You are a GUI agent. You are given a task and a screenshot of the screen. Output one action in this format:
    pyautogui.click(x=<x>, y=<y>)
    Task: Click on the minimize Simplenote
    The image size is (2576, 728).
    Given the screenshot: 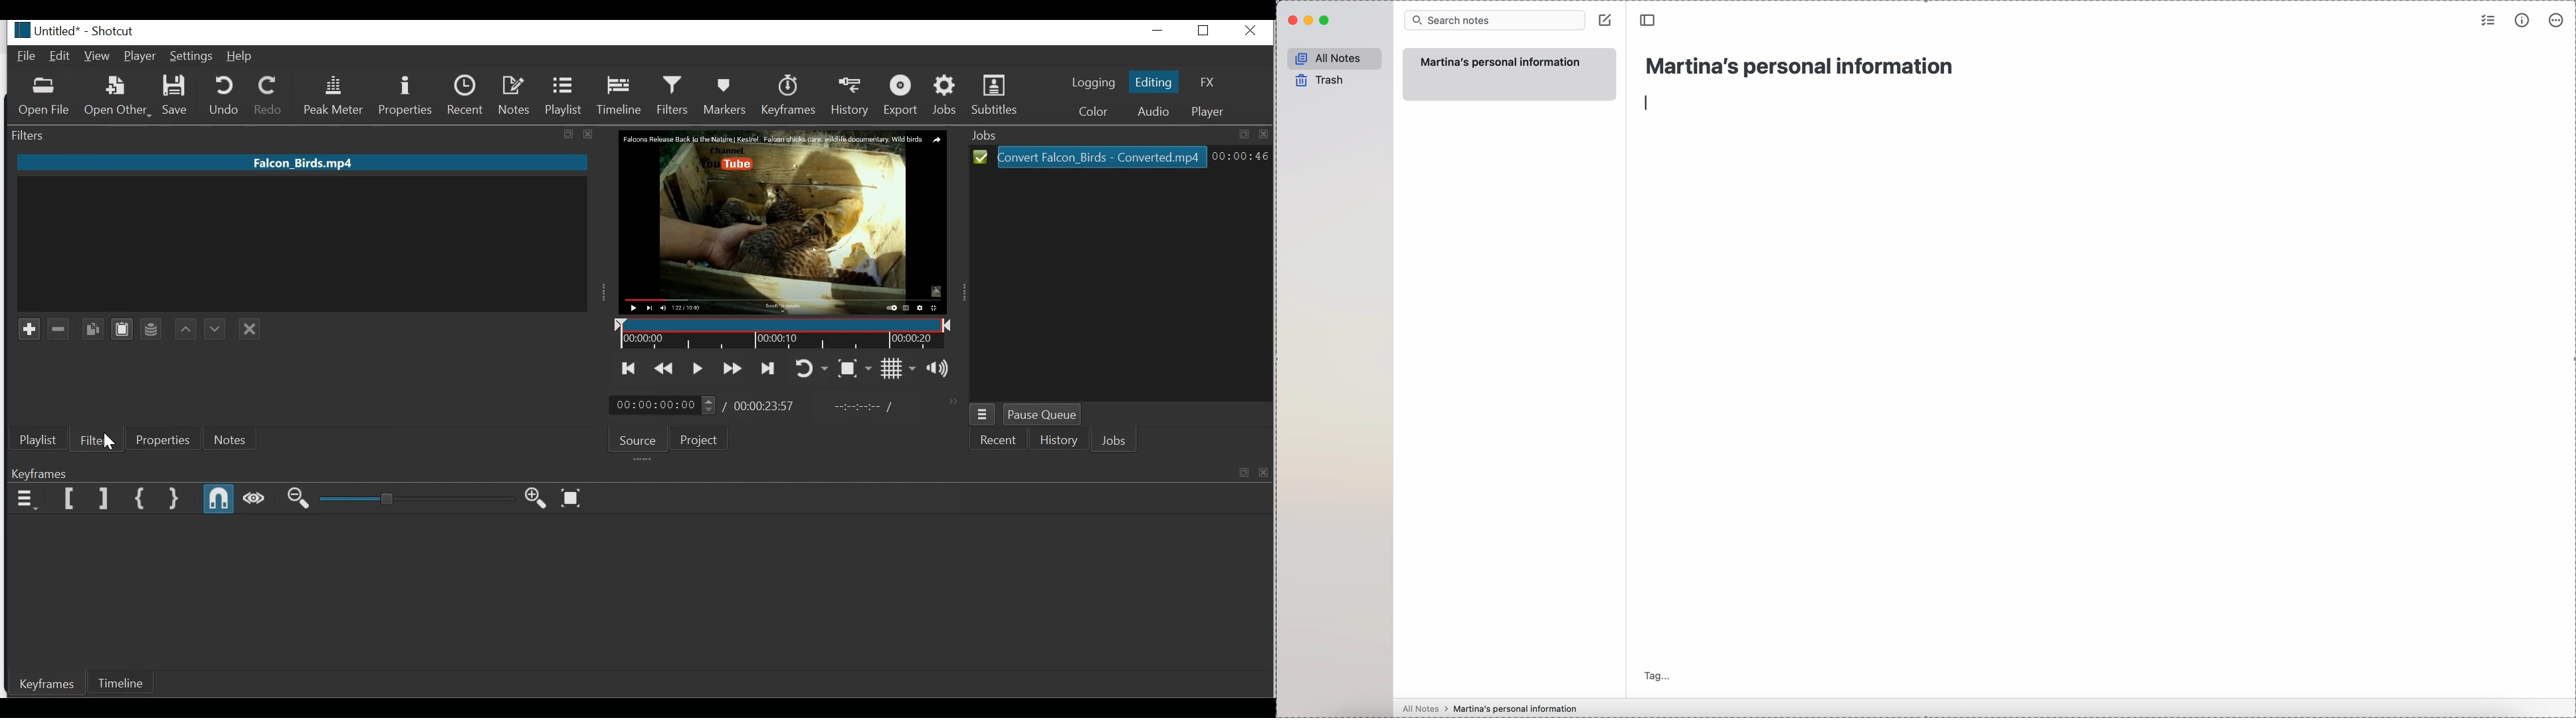 What is the action you would take?
    pyautogui.click(x=1311, y=20)
    